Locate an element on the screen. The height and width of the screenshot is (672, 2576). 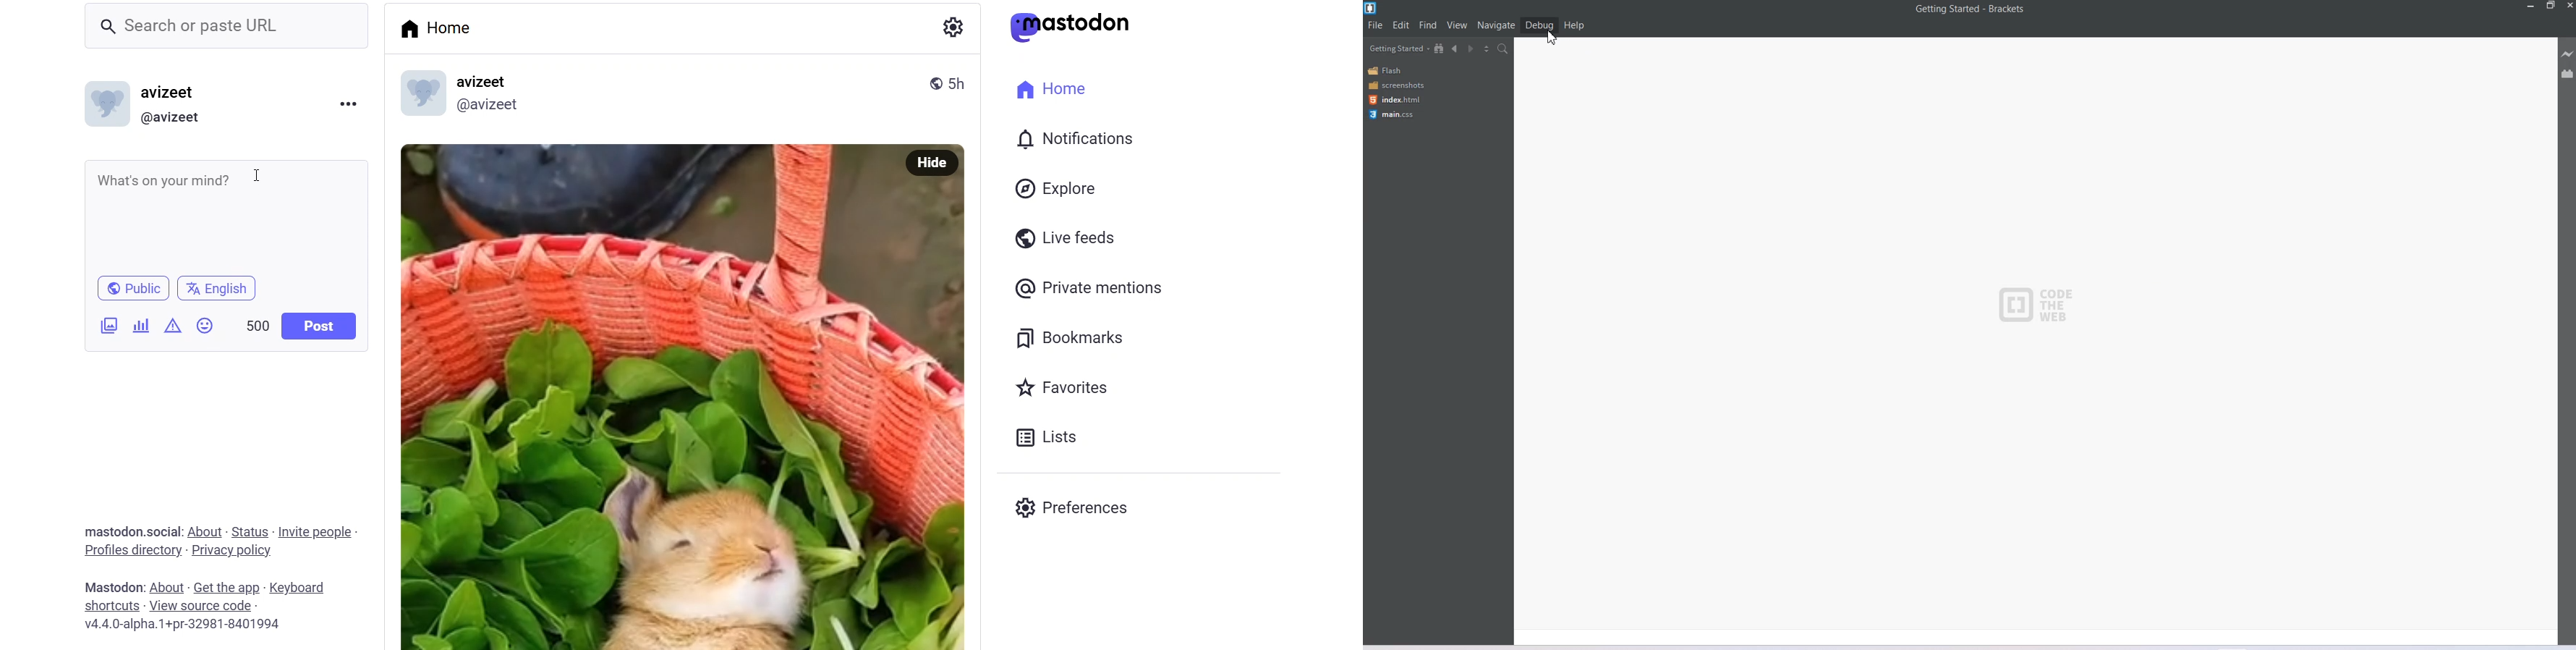
File is located at coordinates (1375, 25).